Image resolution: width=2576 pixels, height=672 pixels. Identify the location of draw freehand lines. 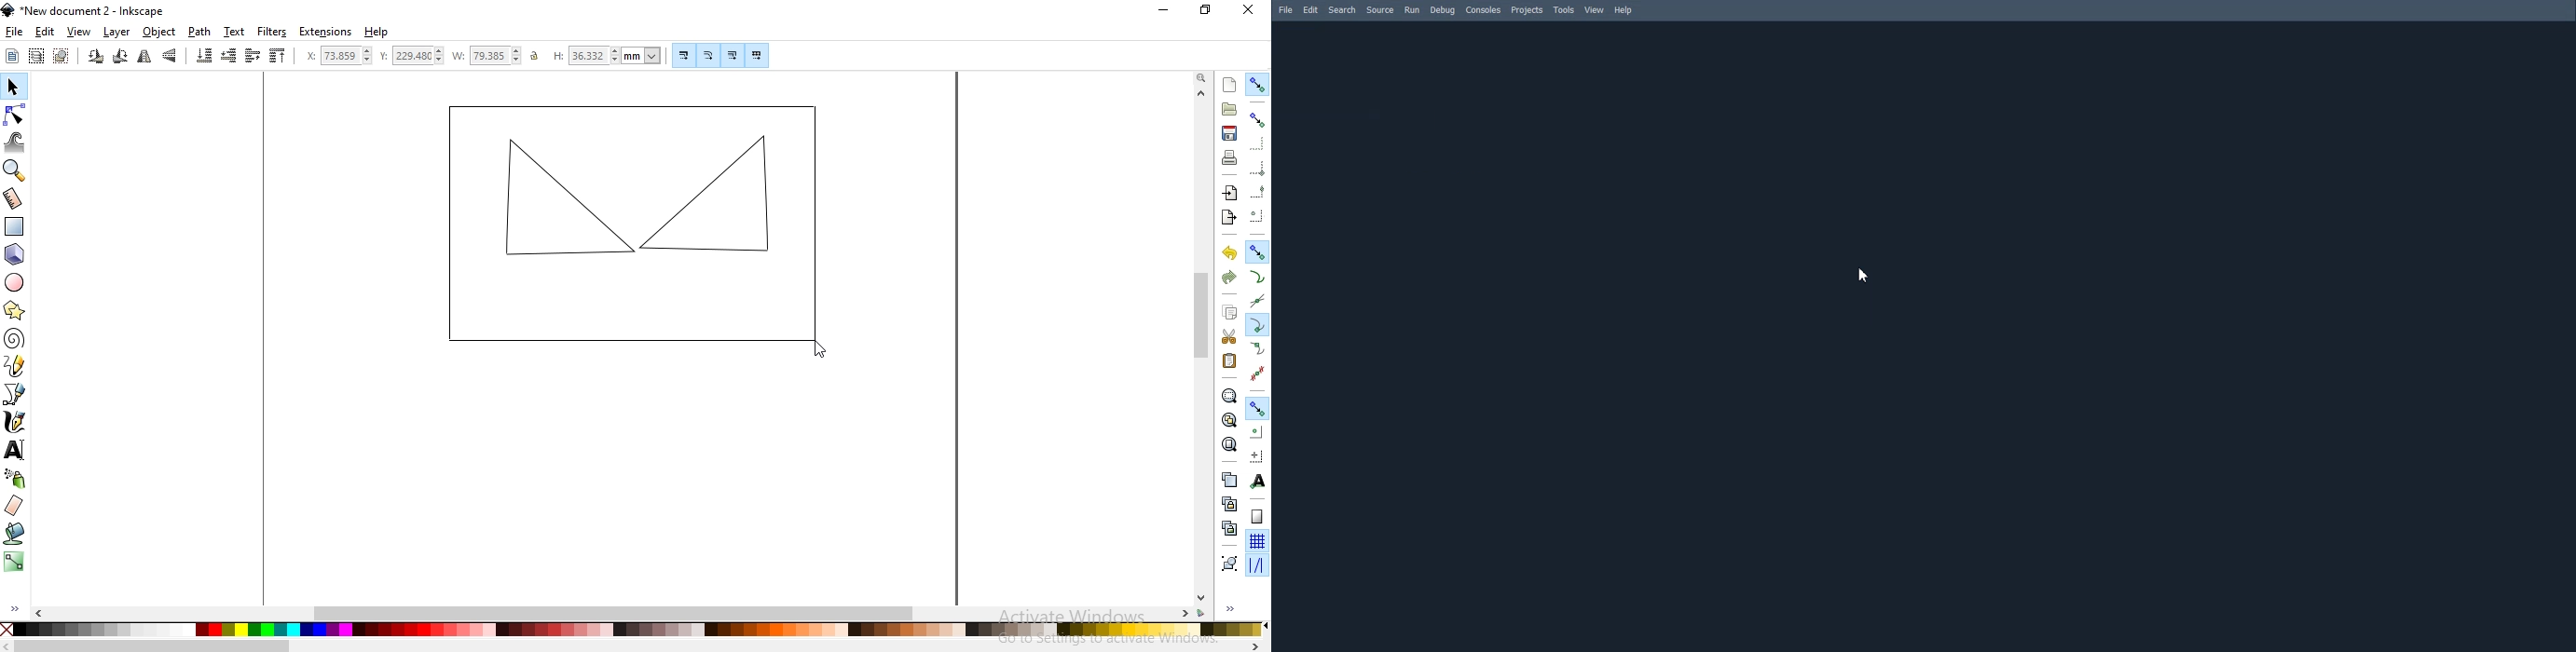
(14, 369).